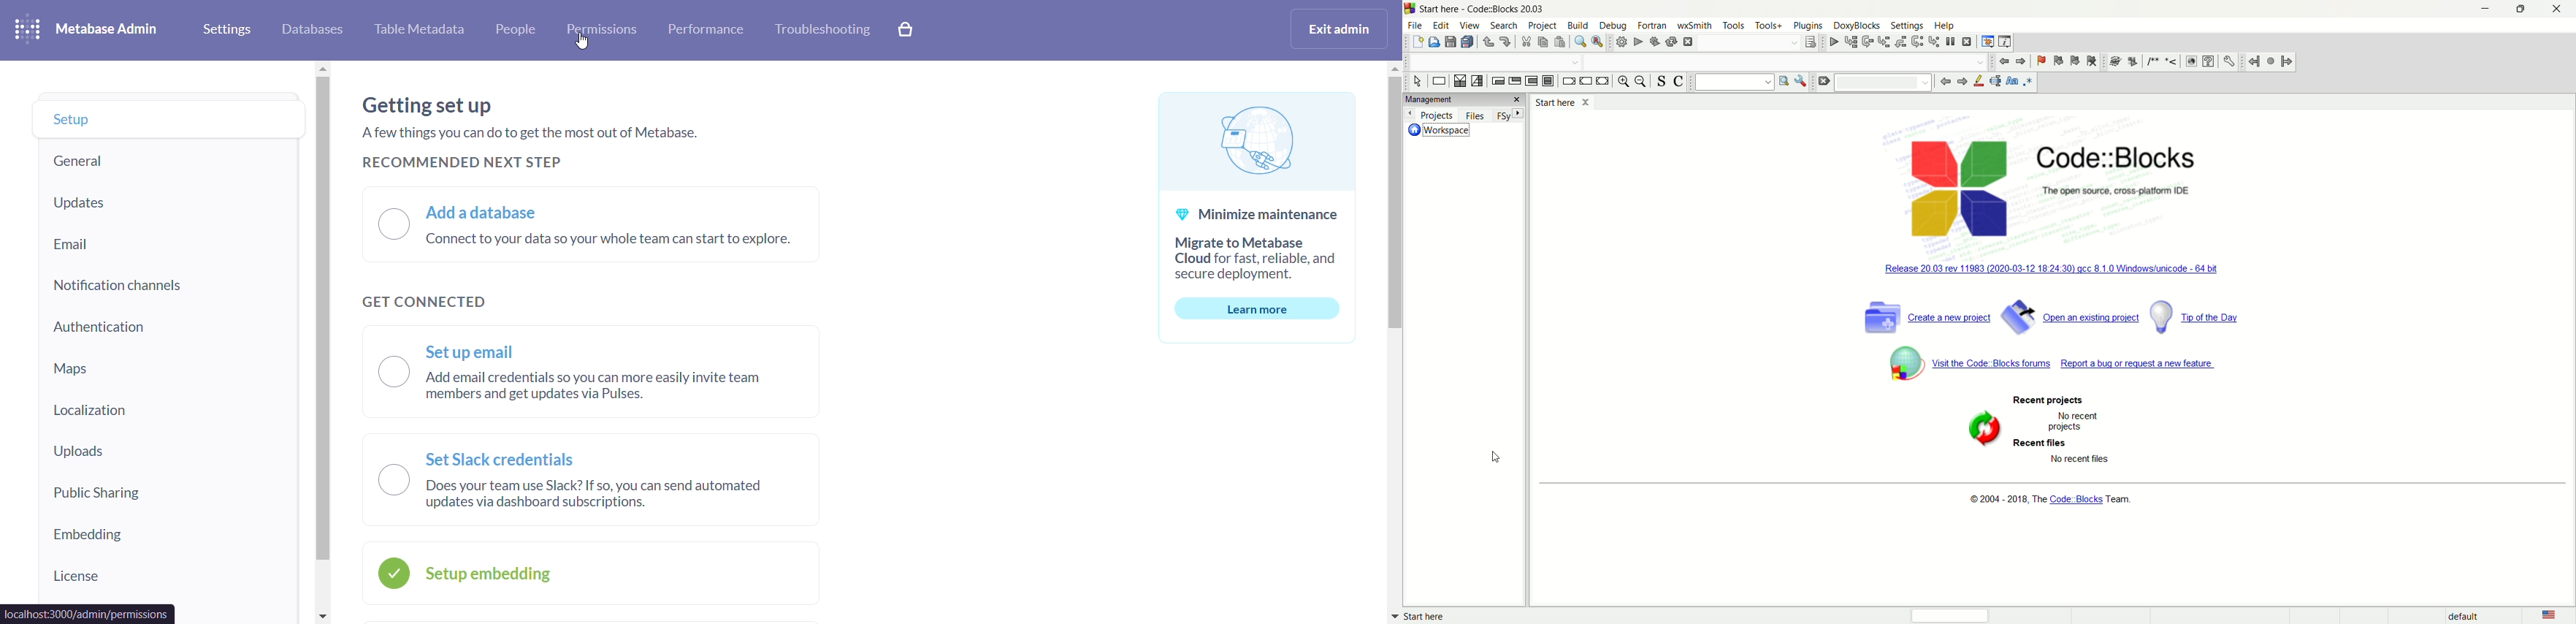 The image size is (2576, 644). I want to click on text, so click(2086, 421).